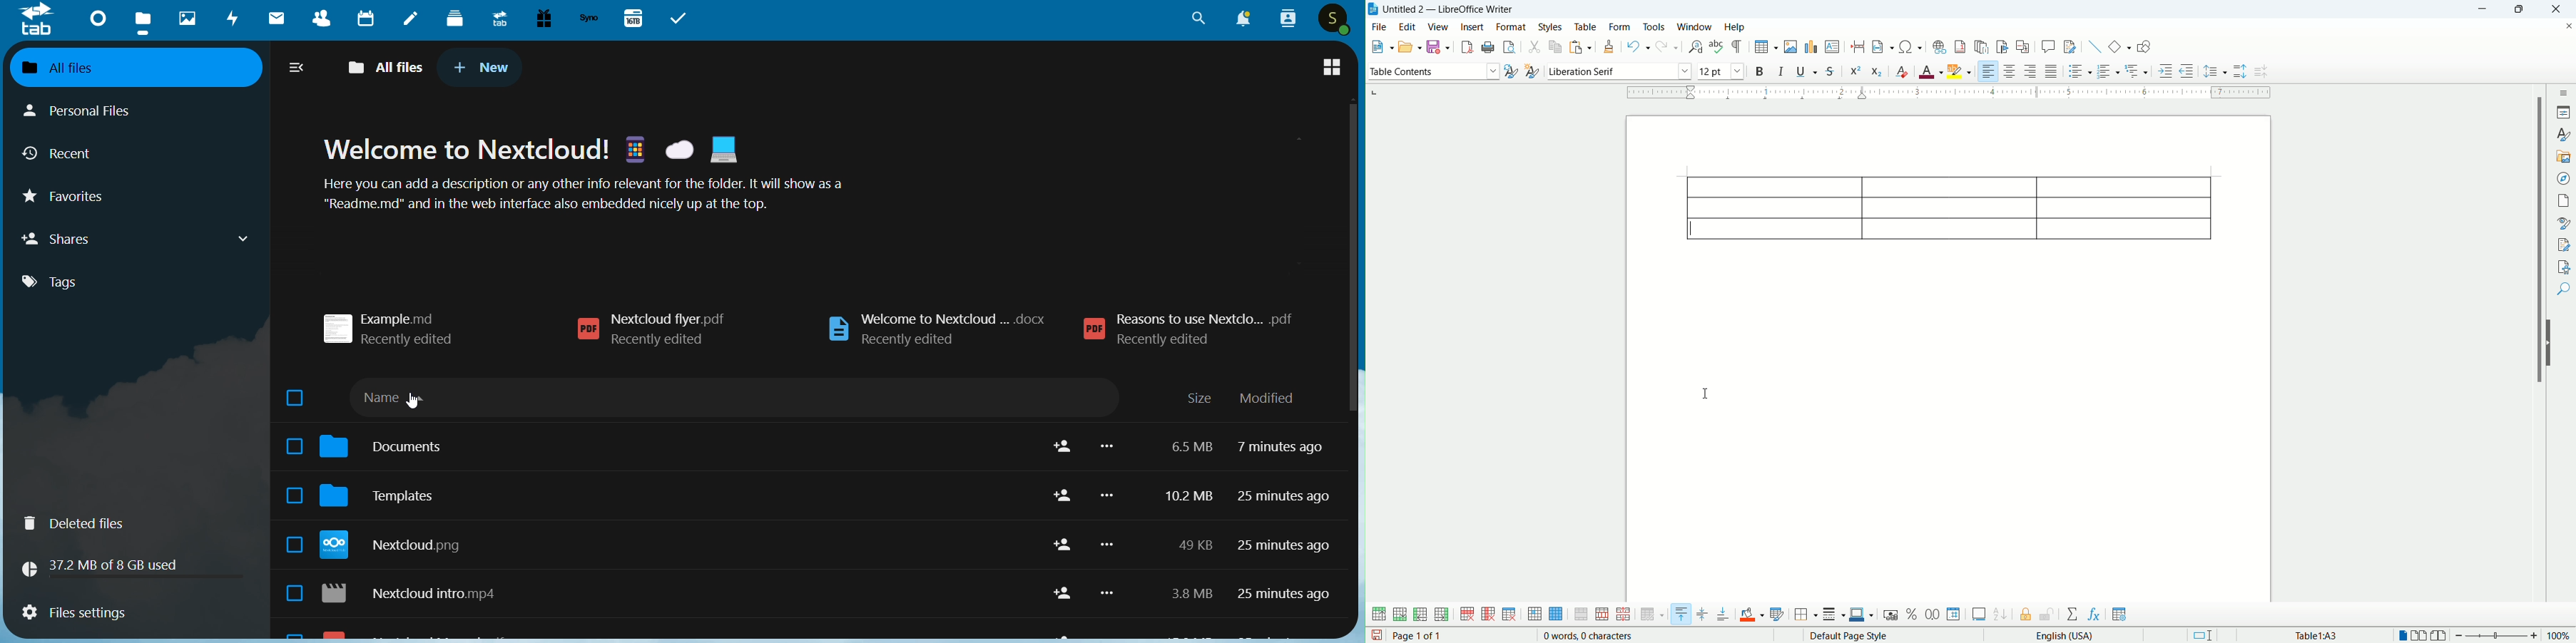 Image resolution: width=2576 pixels, height=644 pixels. Describe the element at coordinates (1622, 28) in the screenshot. I see `form` at that location.